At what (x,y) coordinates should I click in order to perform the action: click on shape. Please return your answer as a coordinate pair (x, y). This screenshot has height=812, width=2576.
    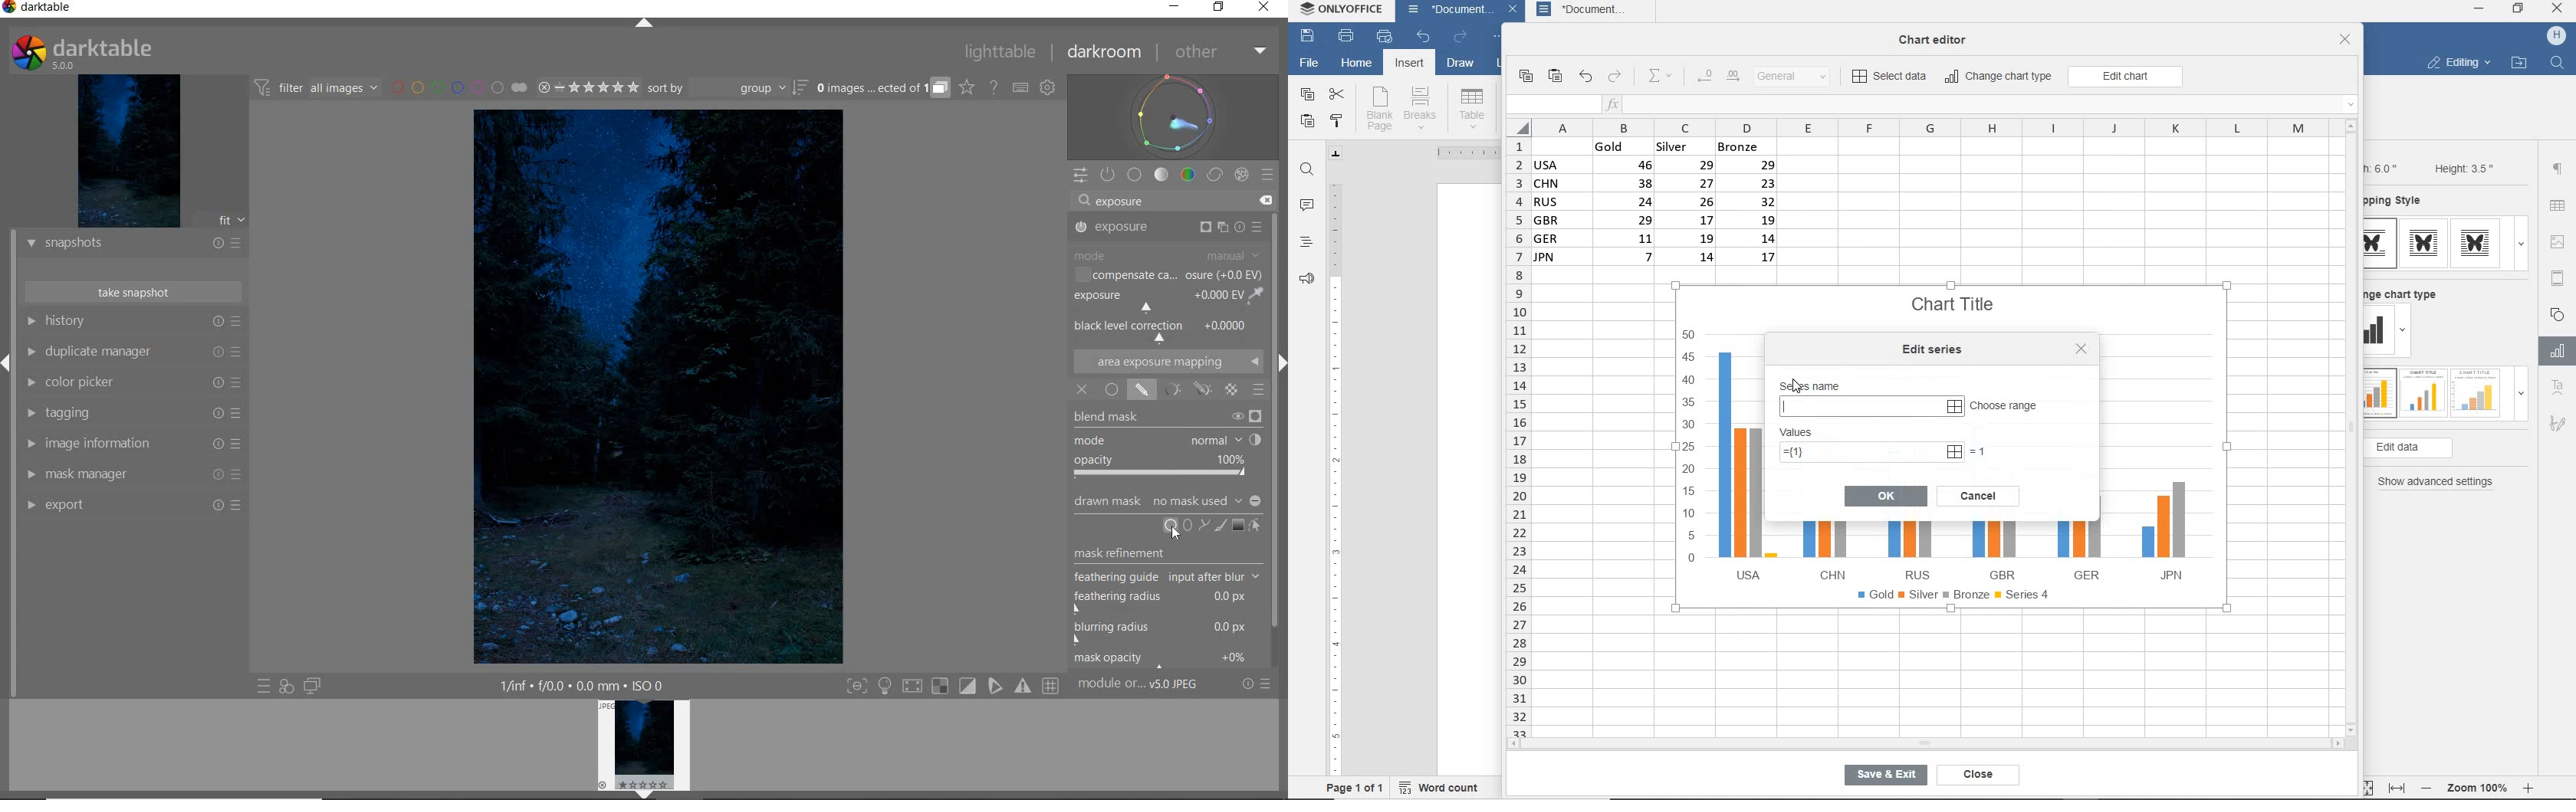
    Looking at the image, I should click on (2559, 313).